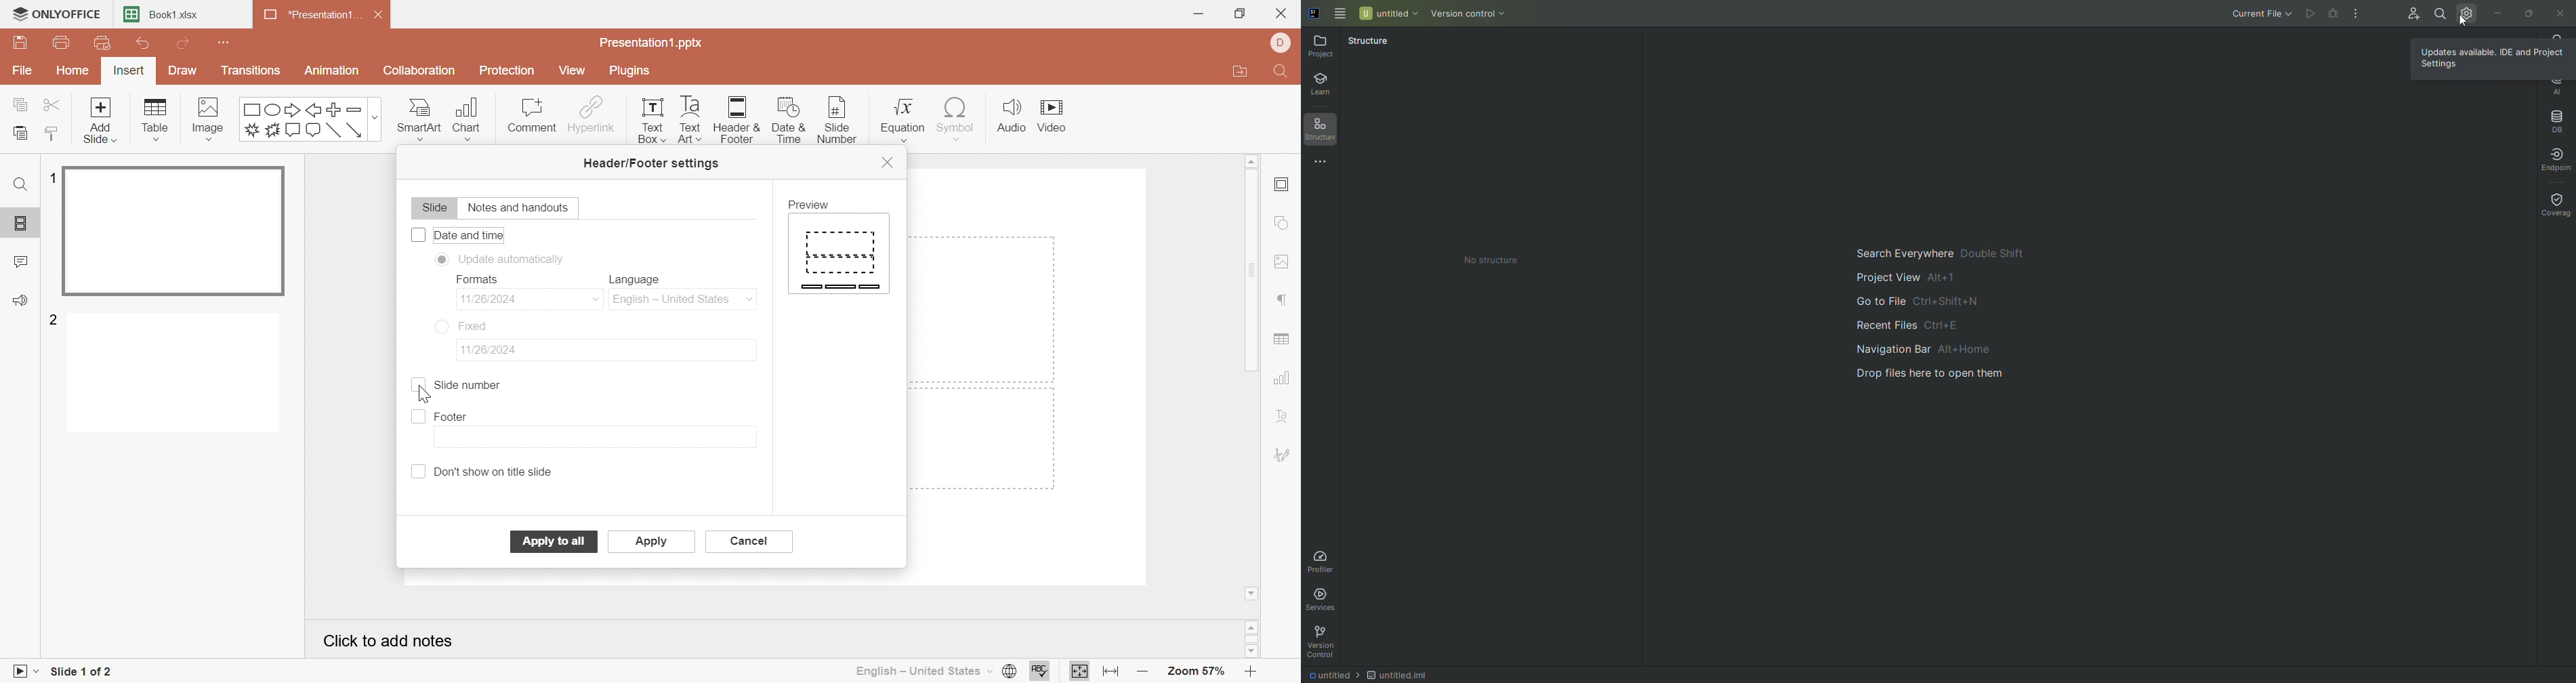 This screenshot has height=700, width=2576. I want to click on 1, so click(50, 178).